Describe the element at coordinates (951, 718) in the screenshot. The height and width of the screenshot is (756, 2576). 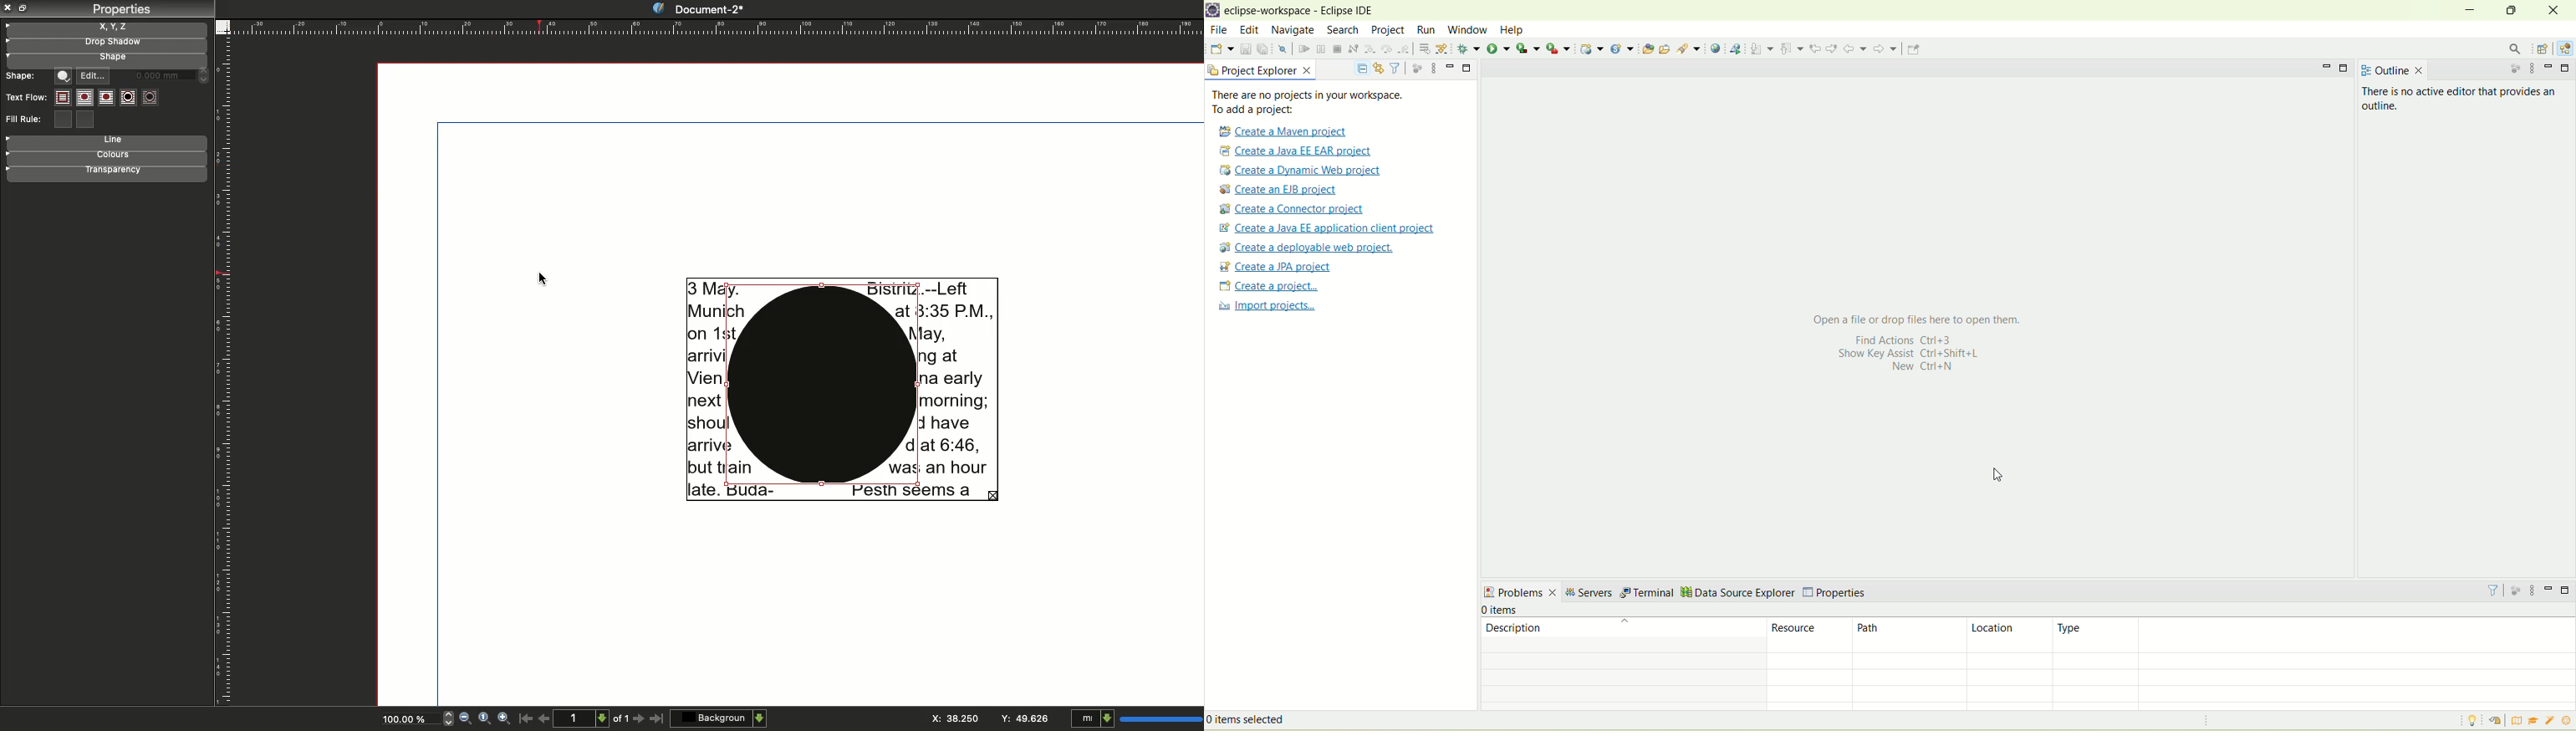
I see `x: 106.626` at that location.